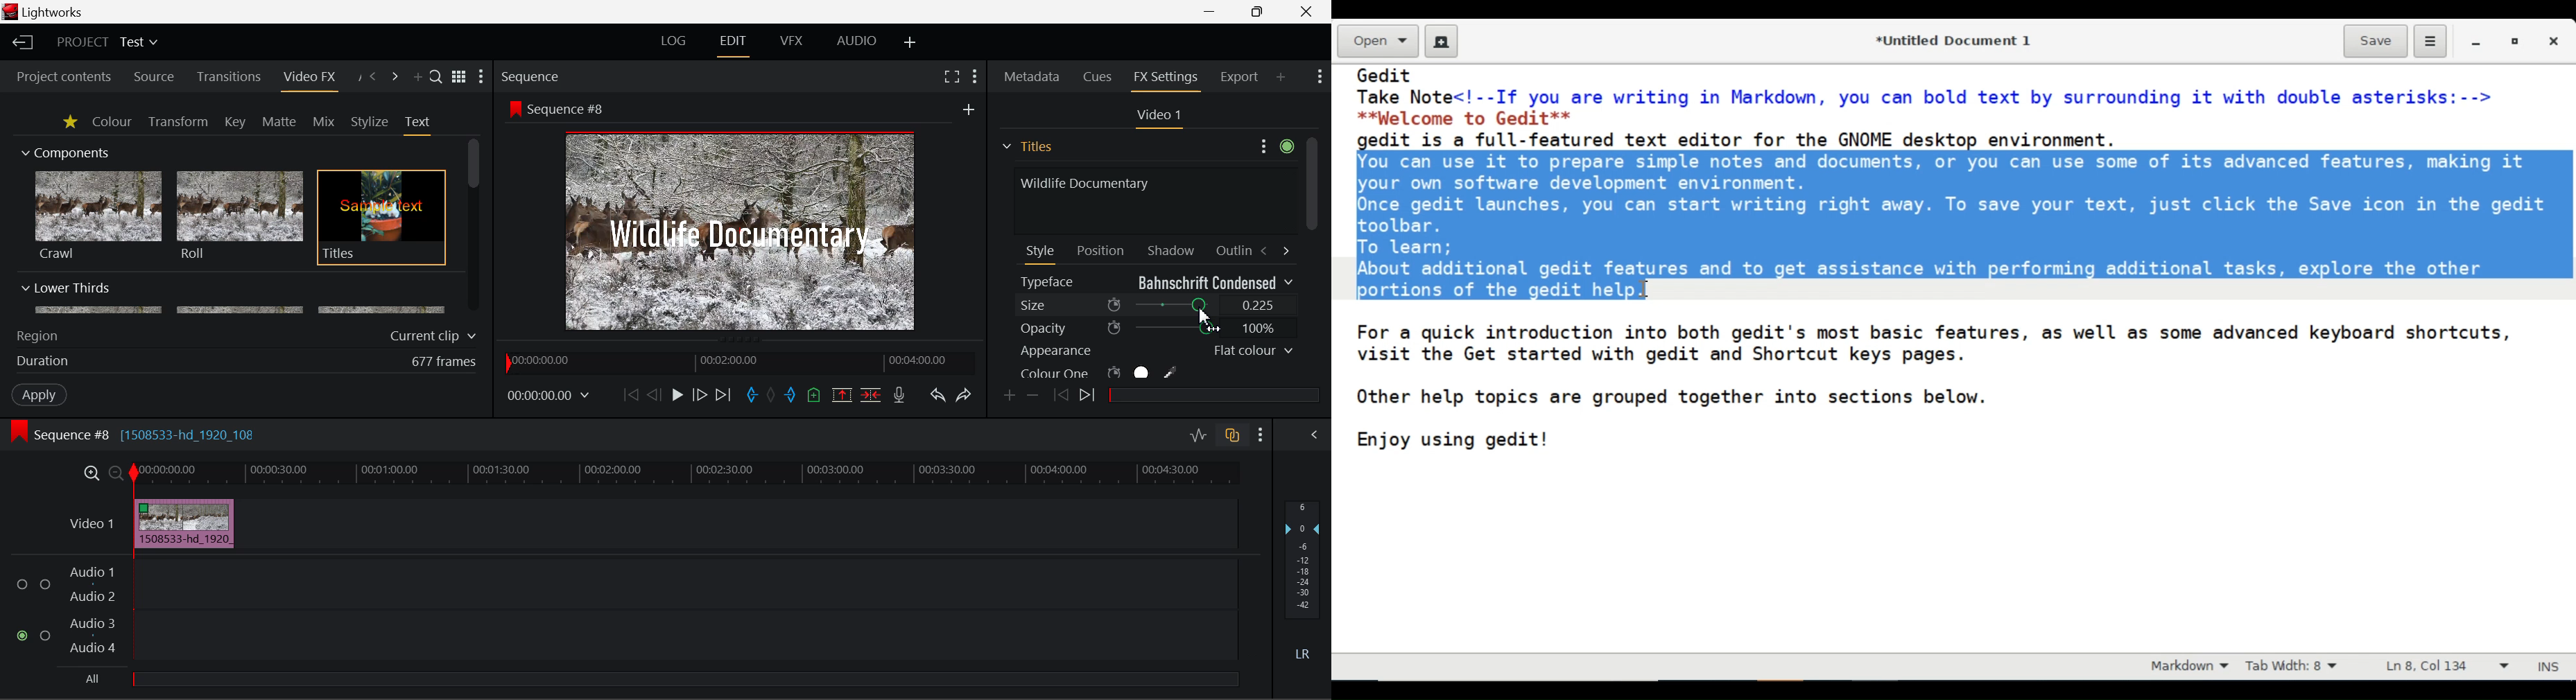 This screenshot has height=700, width=2576. What do you see at coordinates (772, 396) in the screenshot?
I see `Remove all marks` at bounding box center [772, 396].